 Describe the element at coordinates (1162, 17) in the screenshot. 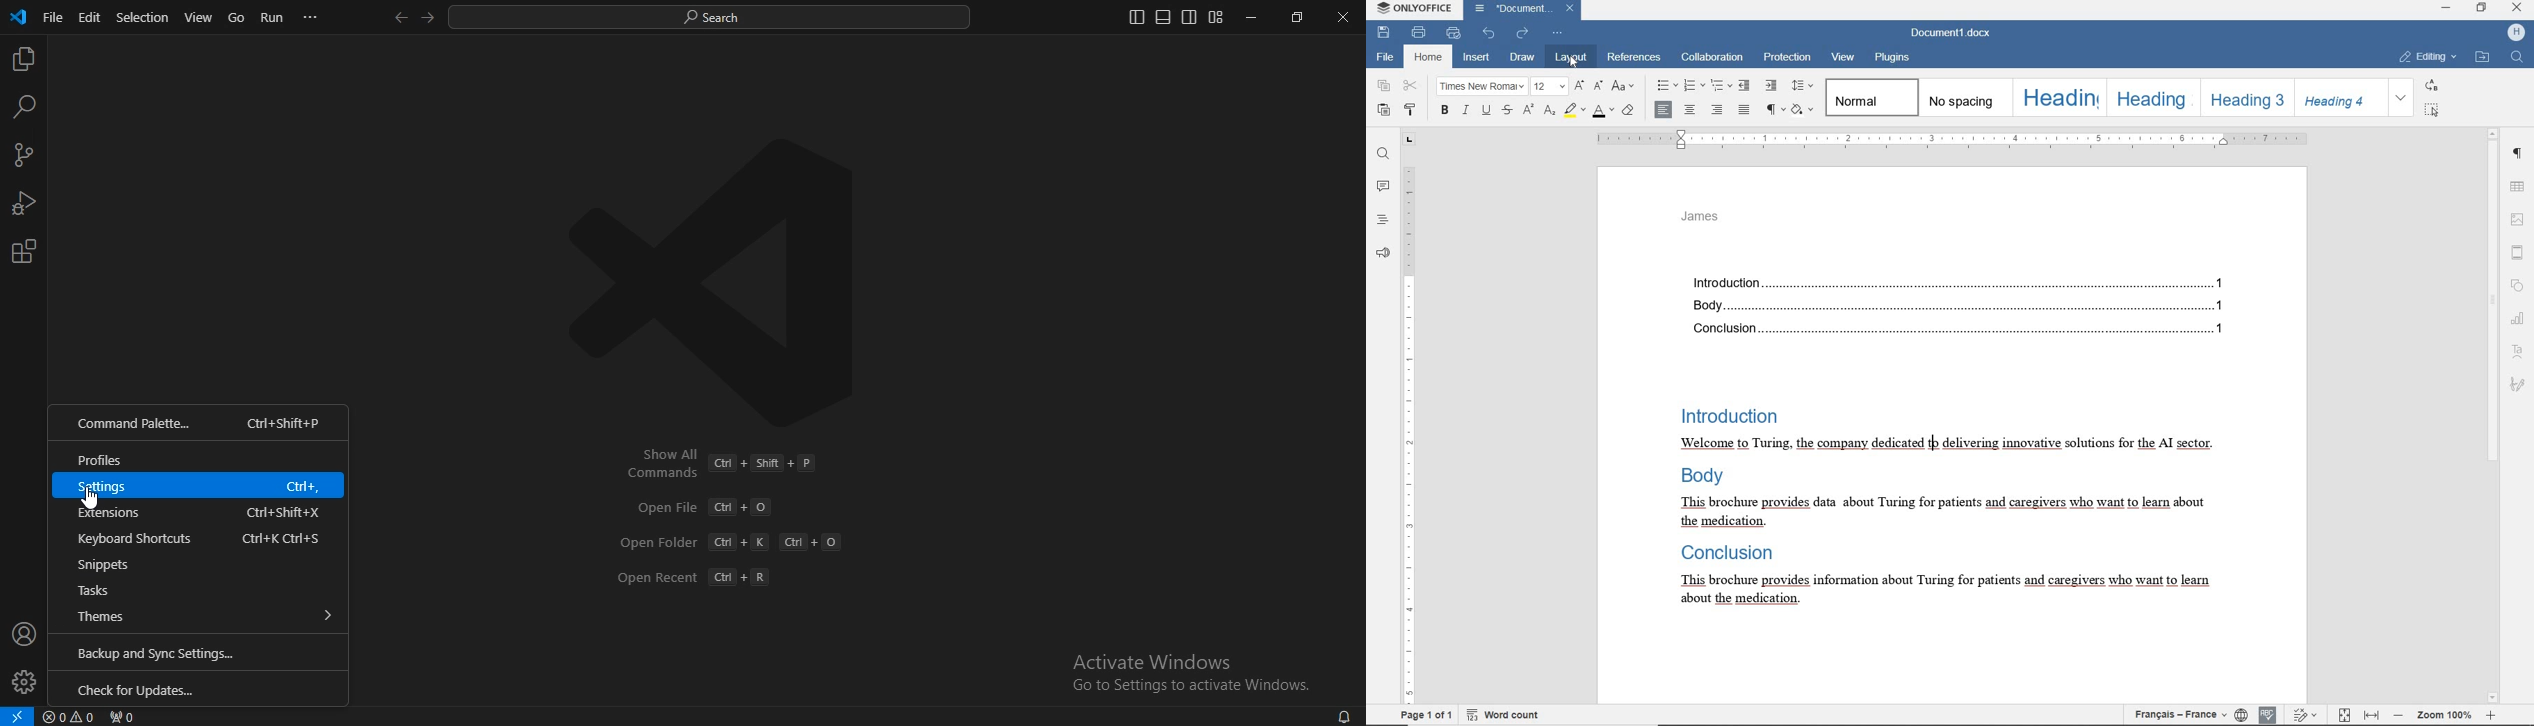

I see `toggle panel` at that location.